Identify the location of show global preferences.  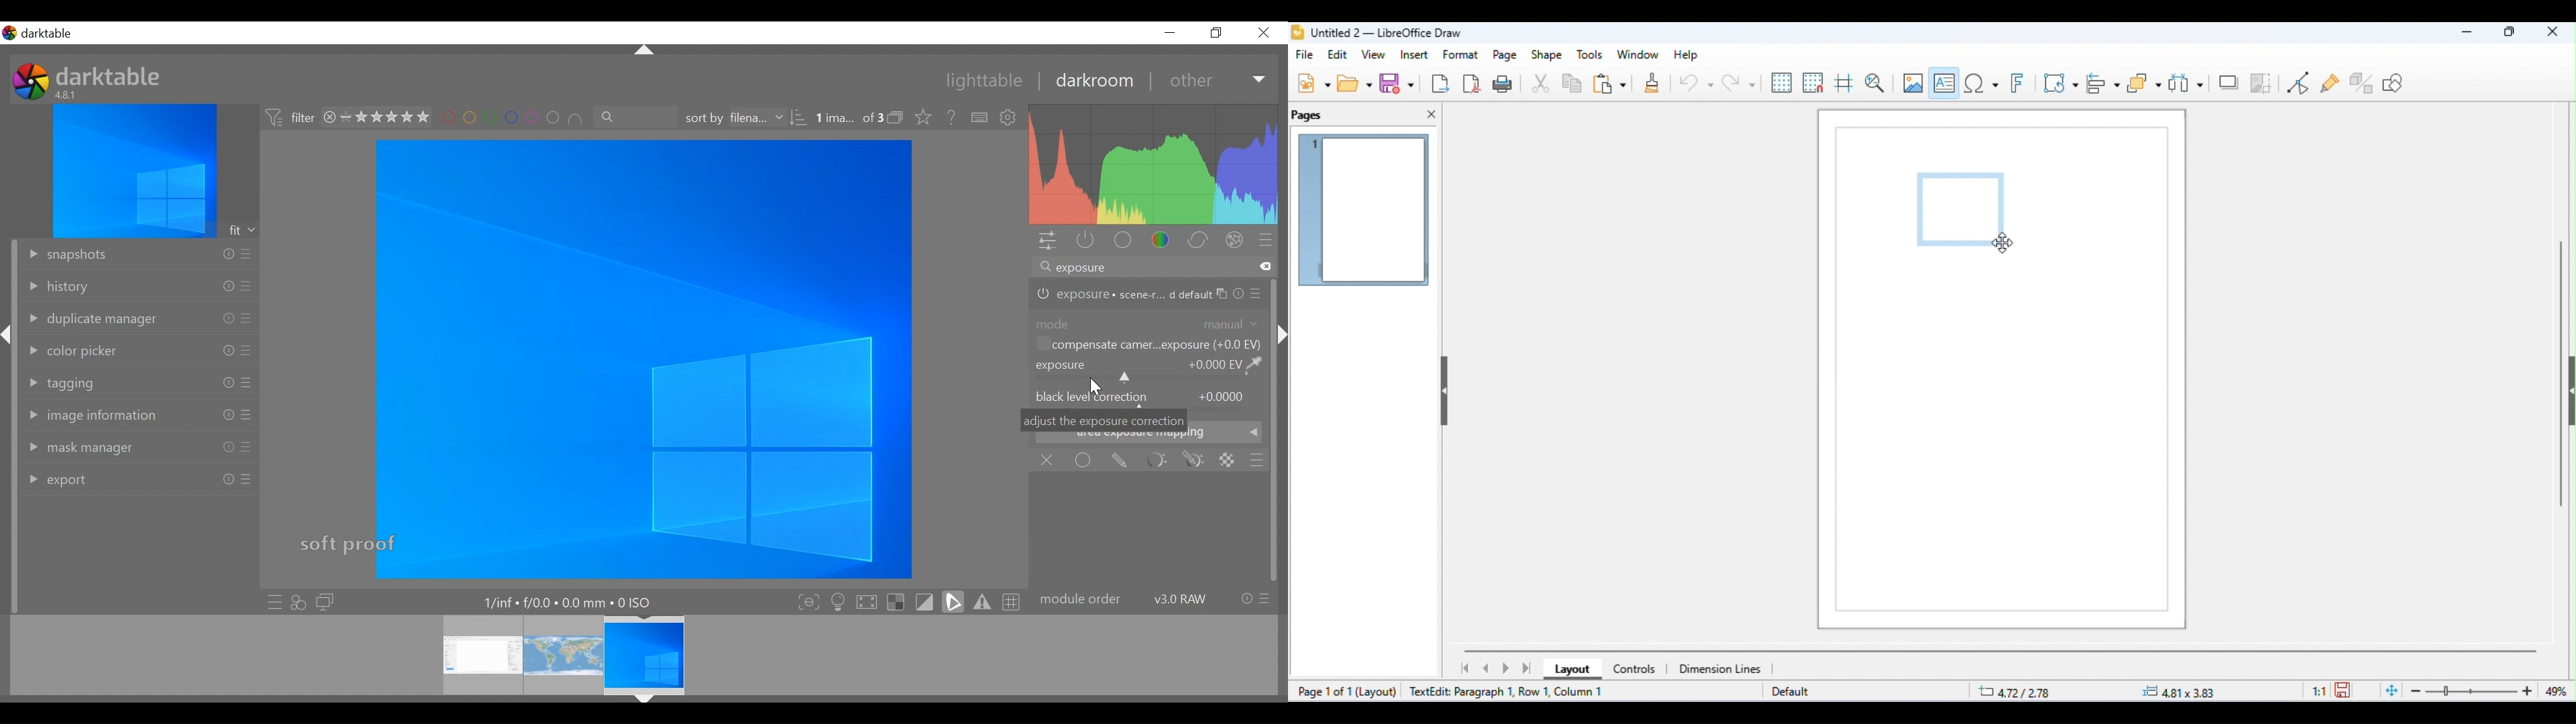
(1010, 119).